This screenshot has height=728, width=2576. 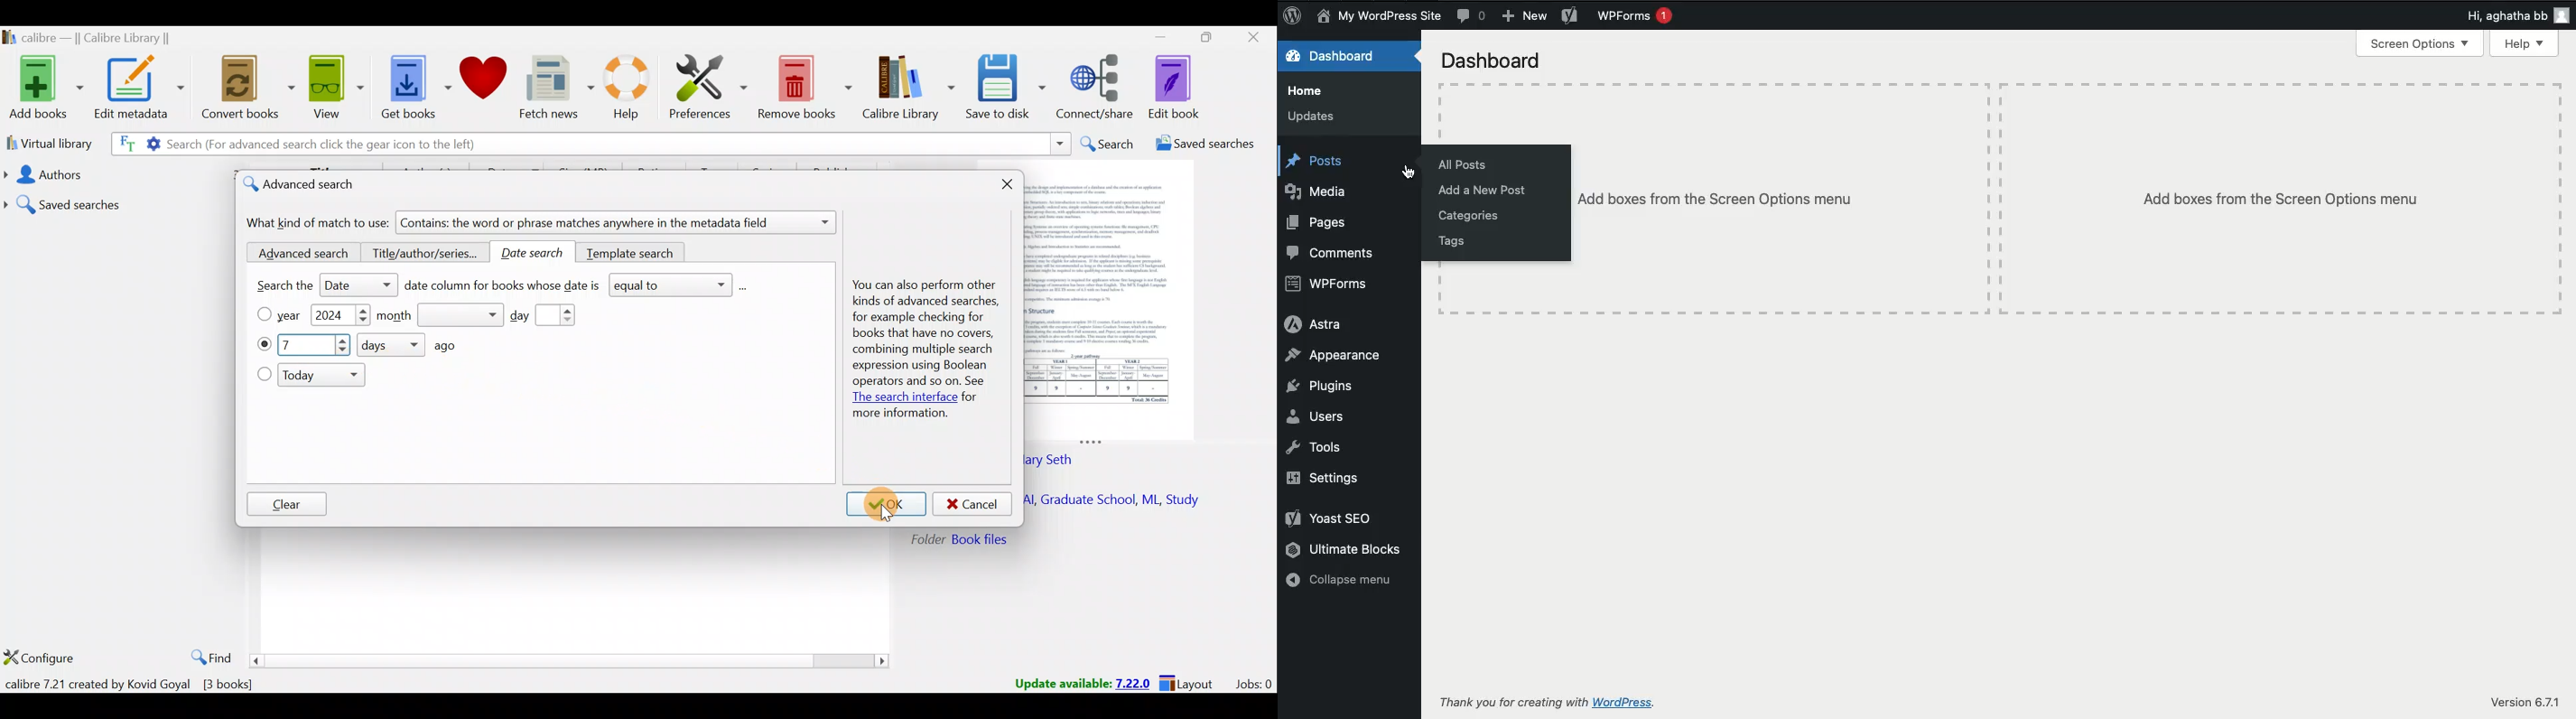 What do you see at coordinates (1153, 37) in the screenshot?
I see `Minimize` at bounding box center [1153, 37].